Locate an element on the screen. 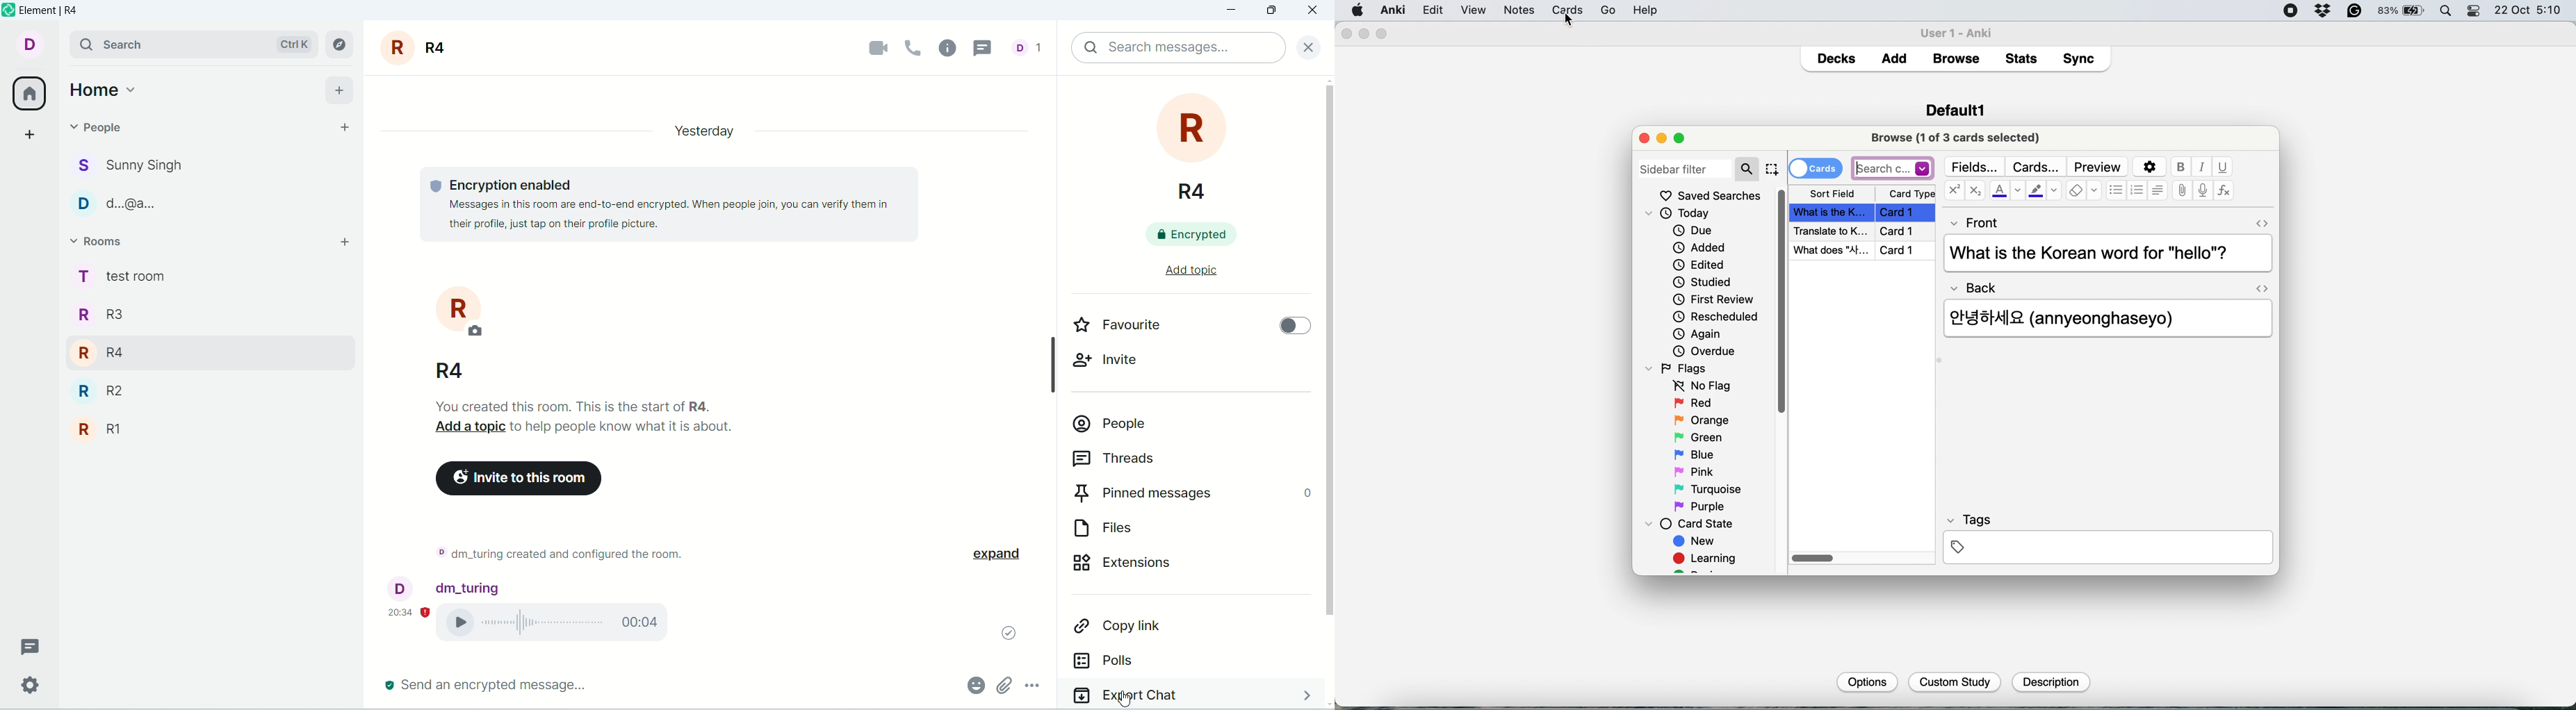 This screenshot has height=728, width=2576. Options is located at coordinates (1866, 681).